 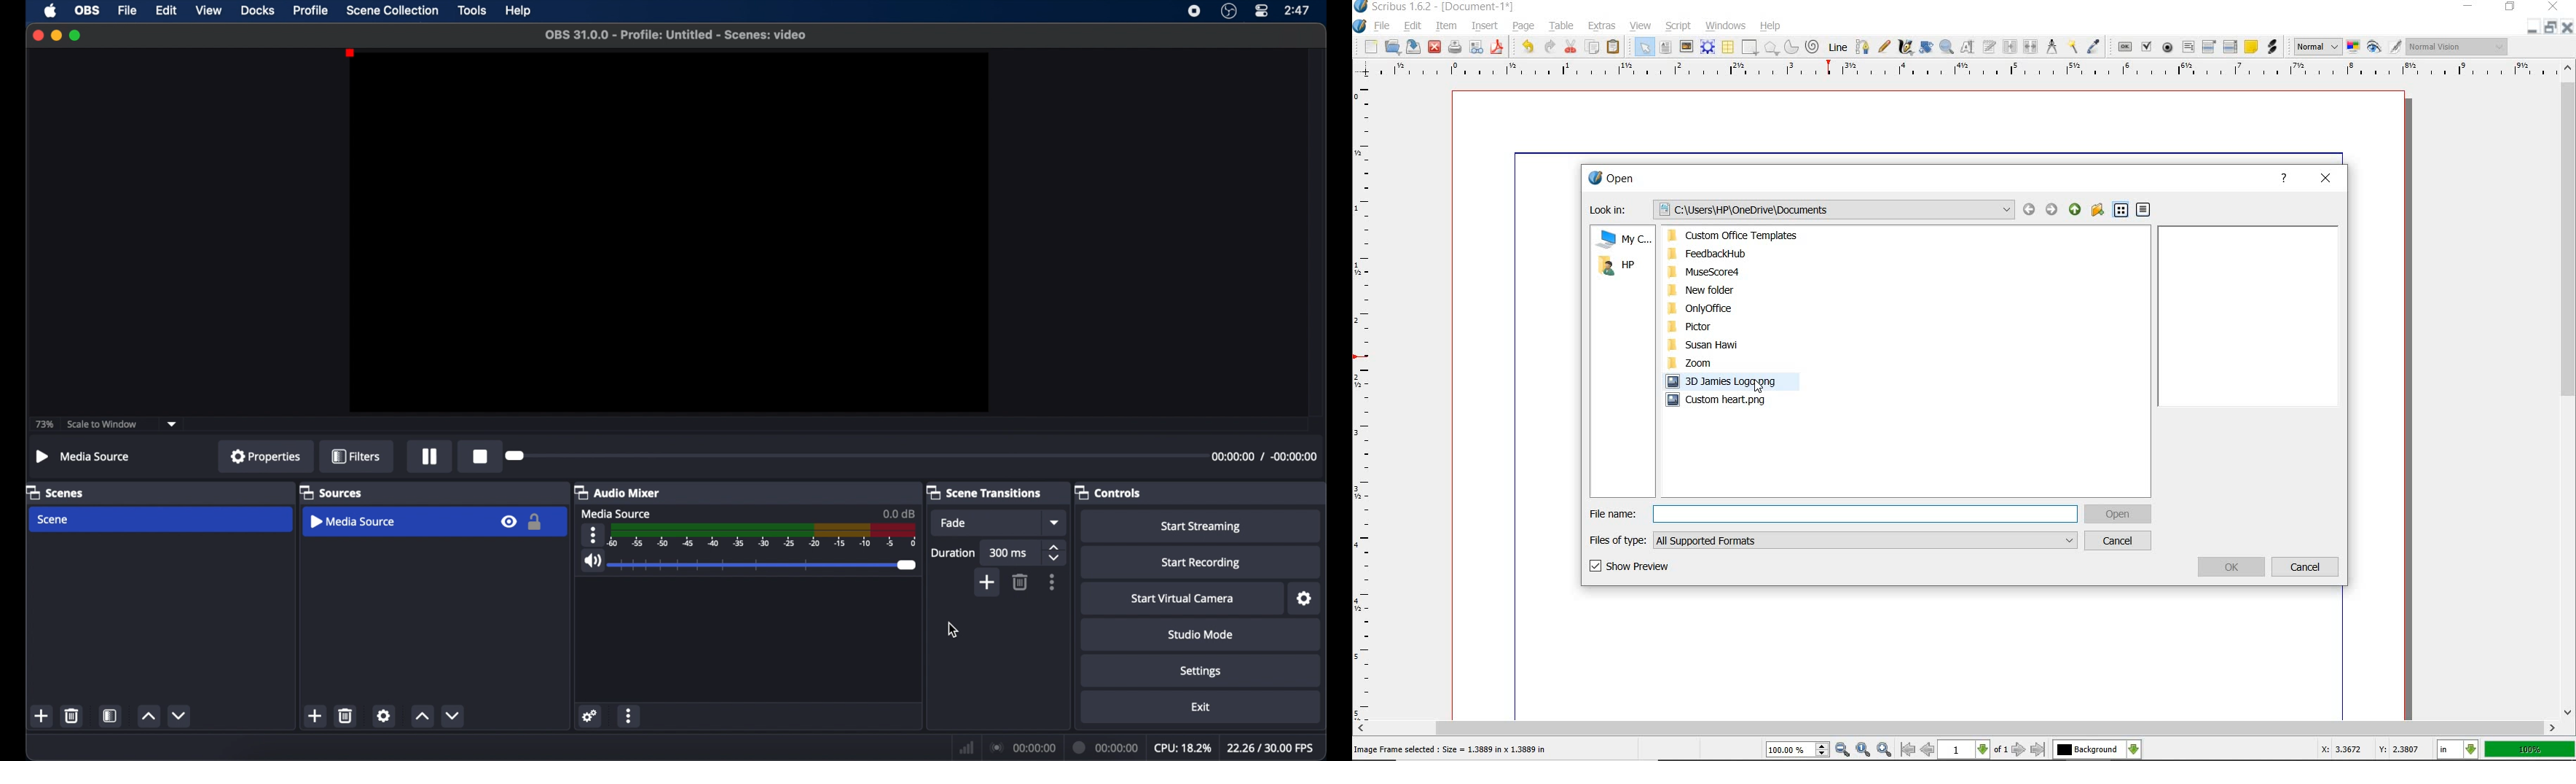 What do you see at coordinates (332, 492) in the screenshot?
I see `sources` at bounding box center [332, 492].